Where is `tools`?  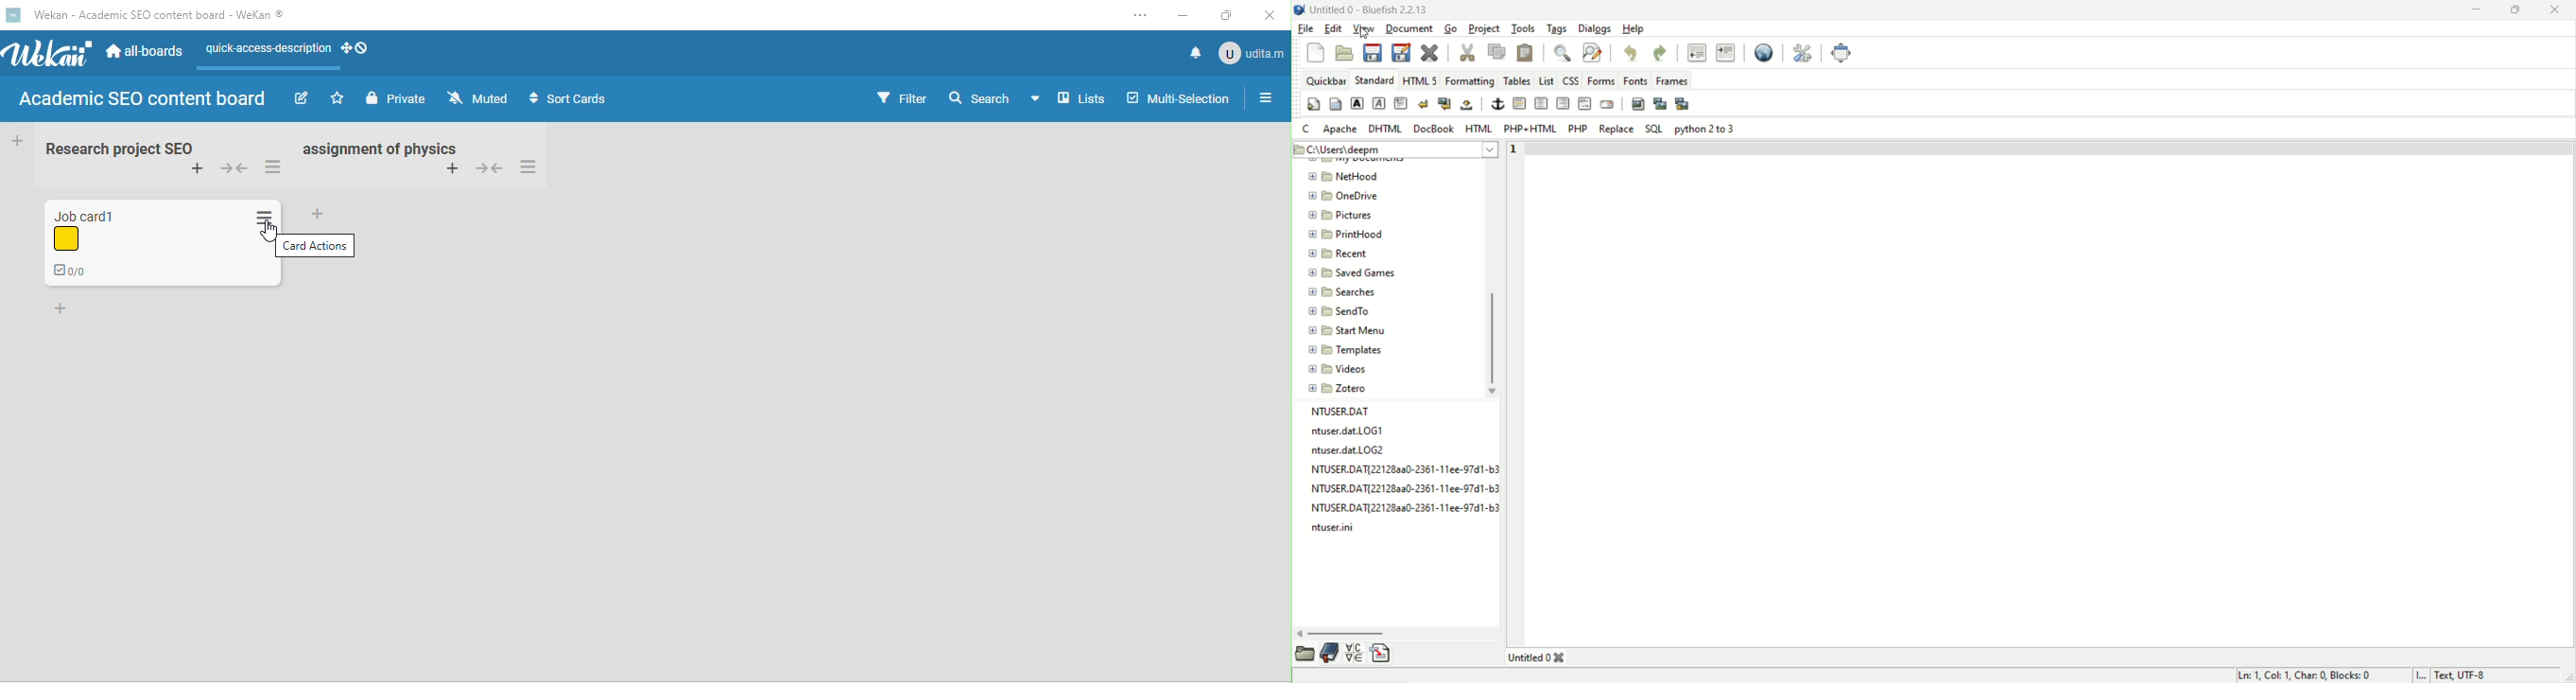 tools is located at coordinates (1523, 28).